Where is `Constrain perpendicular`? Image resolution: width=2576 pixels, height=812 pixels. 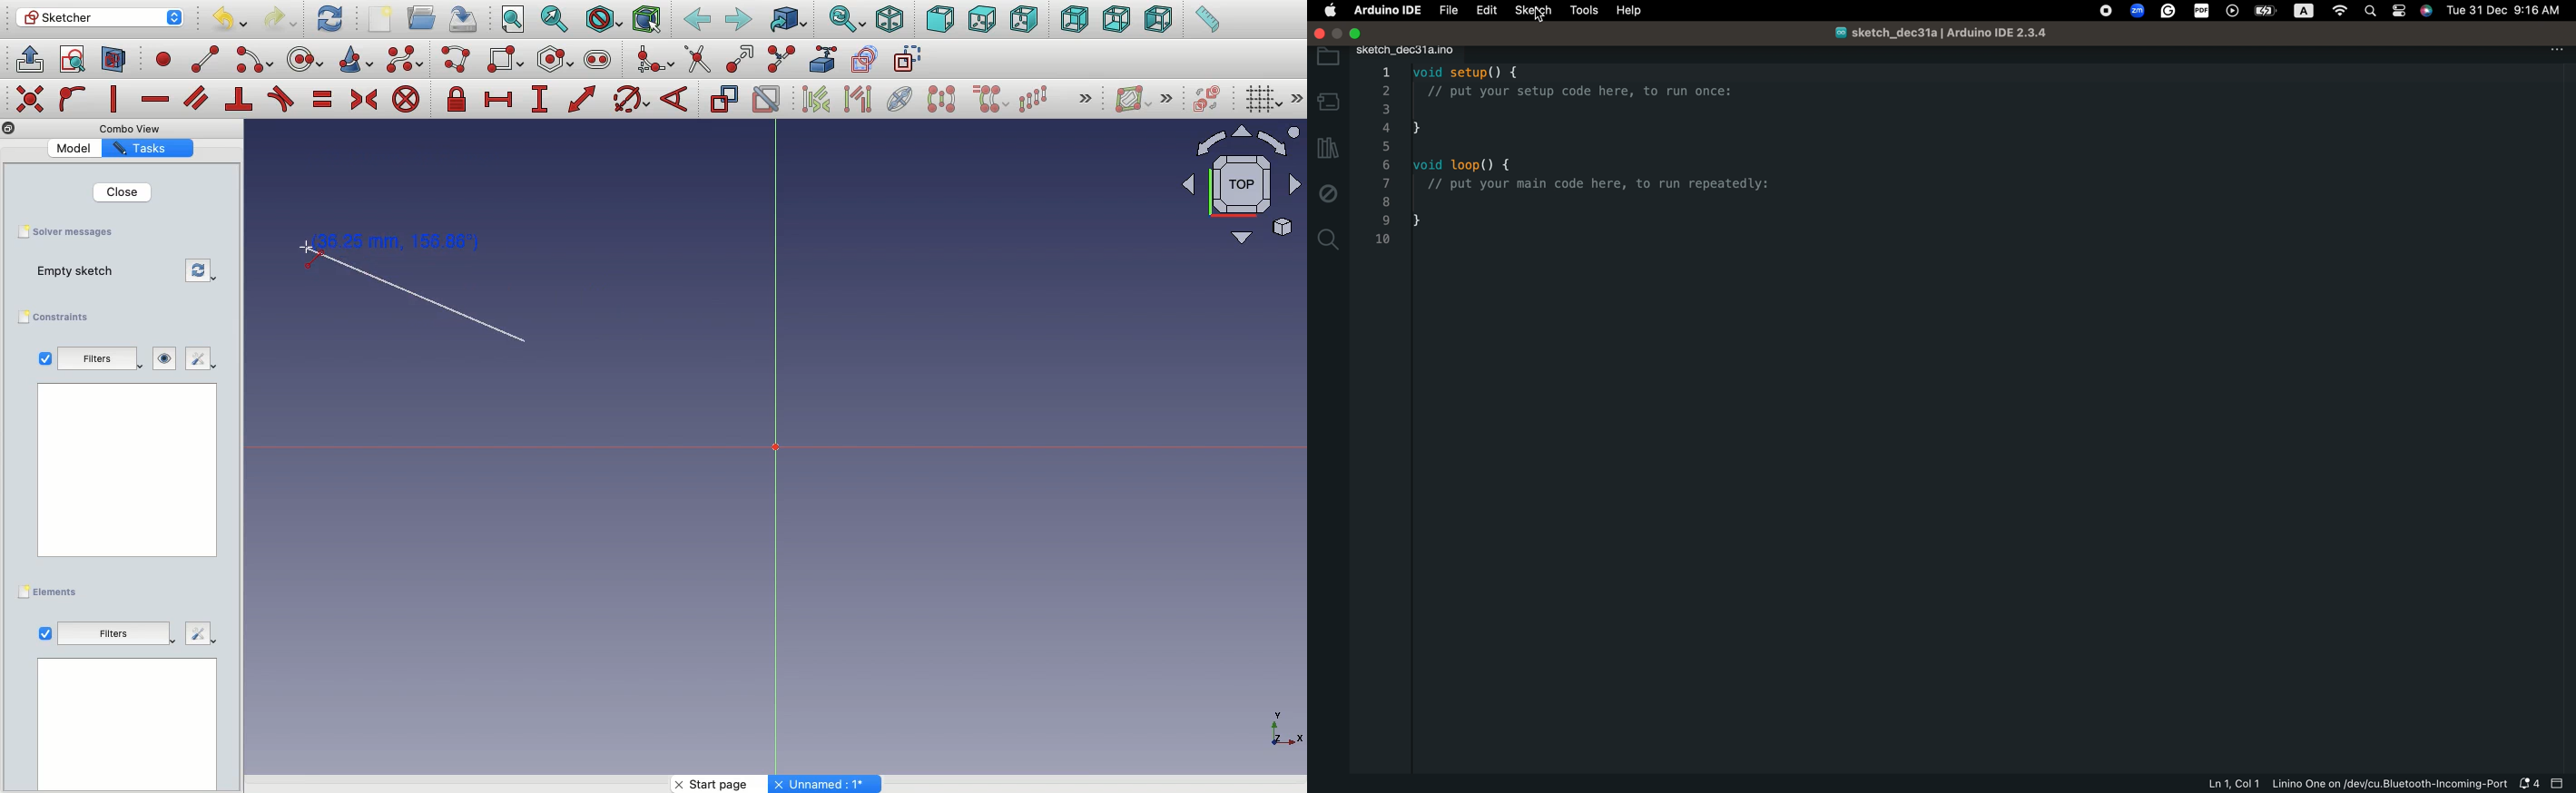
Constrain perpendicular is located at coordinates (240, 100).